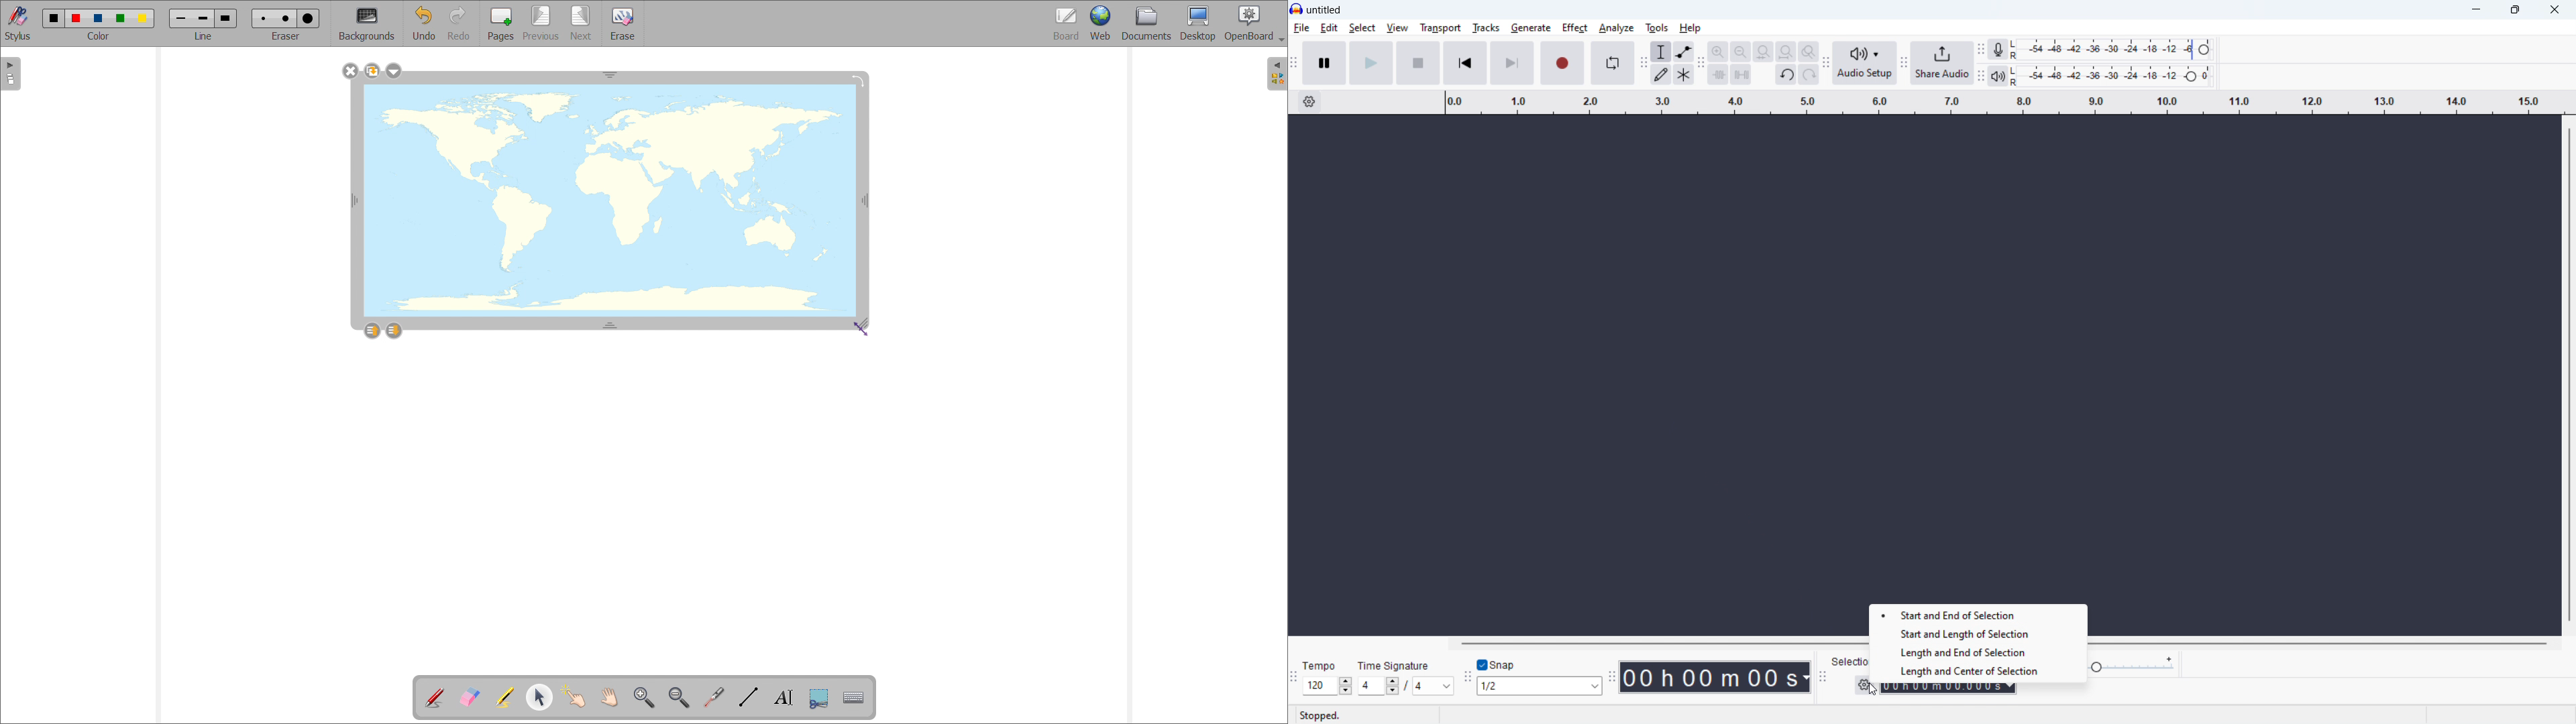 The width and height of the screenshot is (2576, 728). What do you see at coordinates (1786, 75) in the screenshot?
I see `undo` at bounding box center [1786, 75].